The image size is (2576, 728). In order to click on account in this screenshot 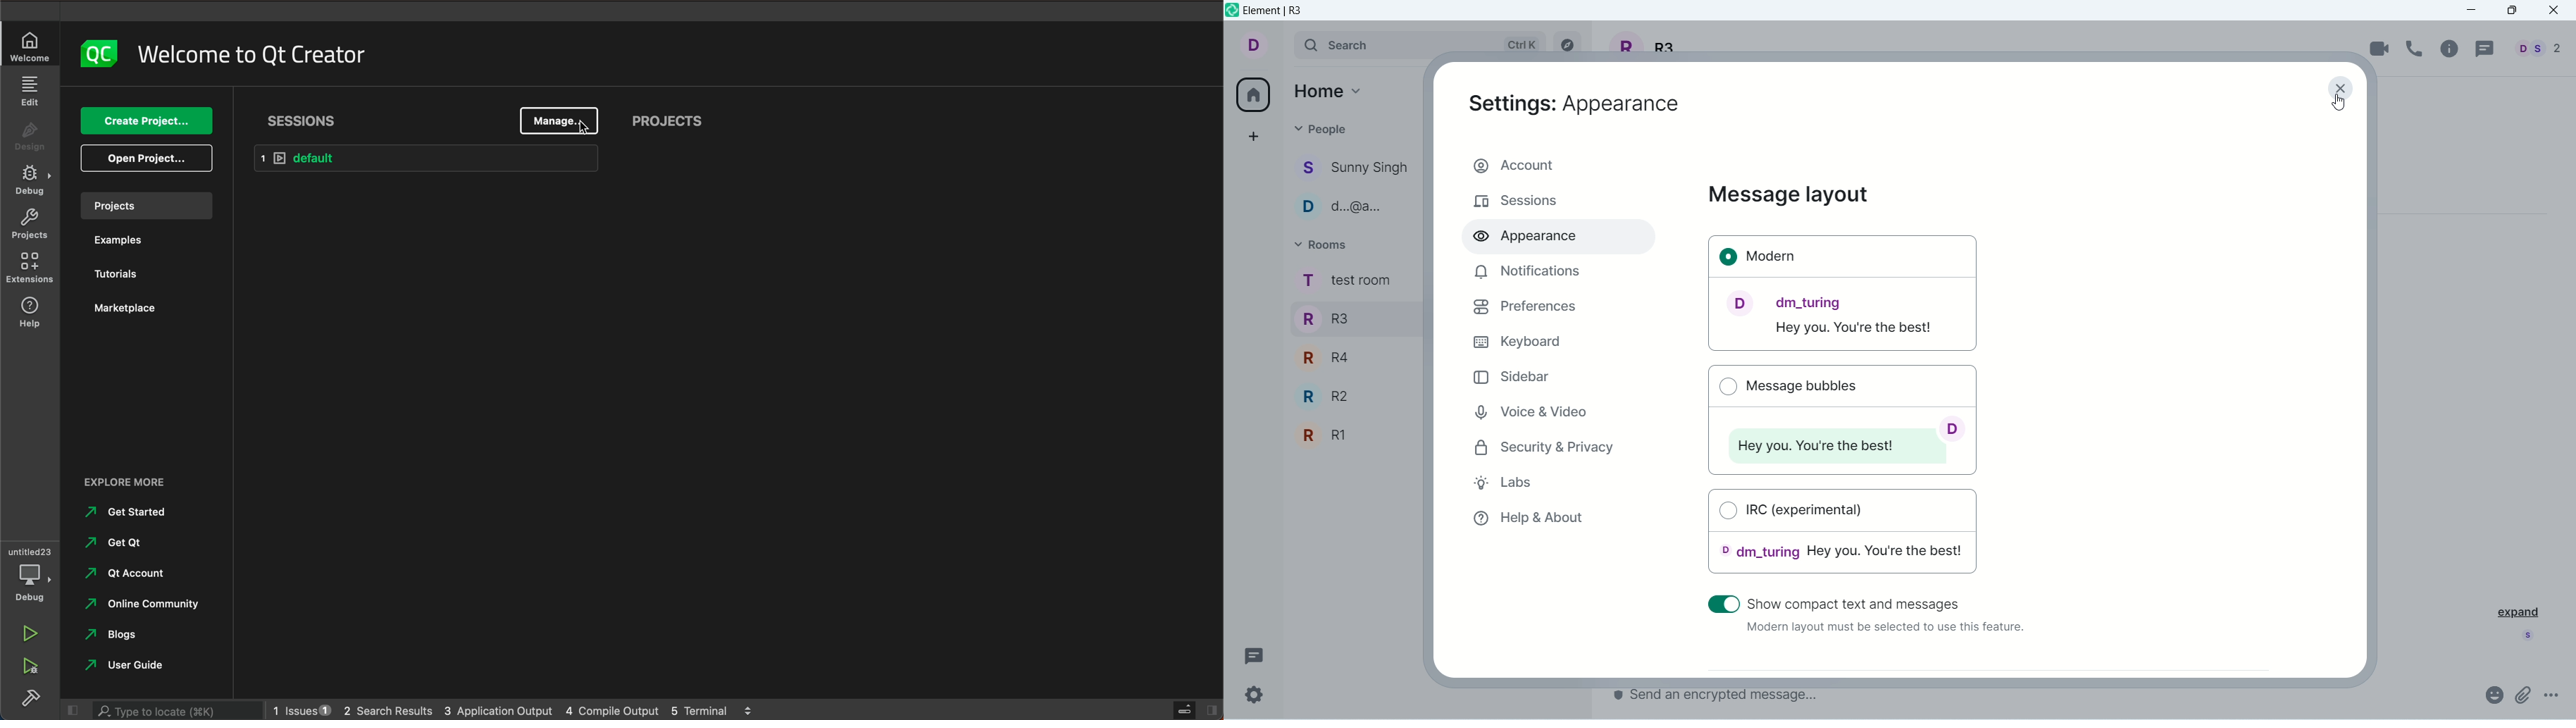, I will do `click(1558, 163)`.